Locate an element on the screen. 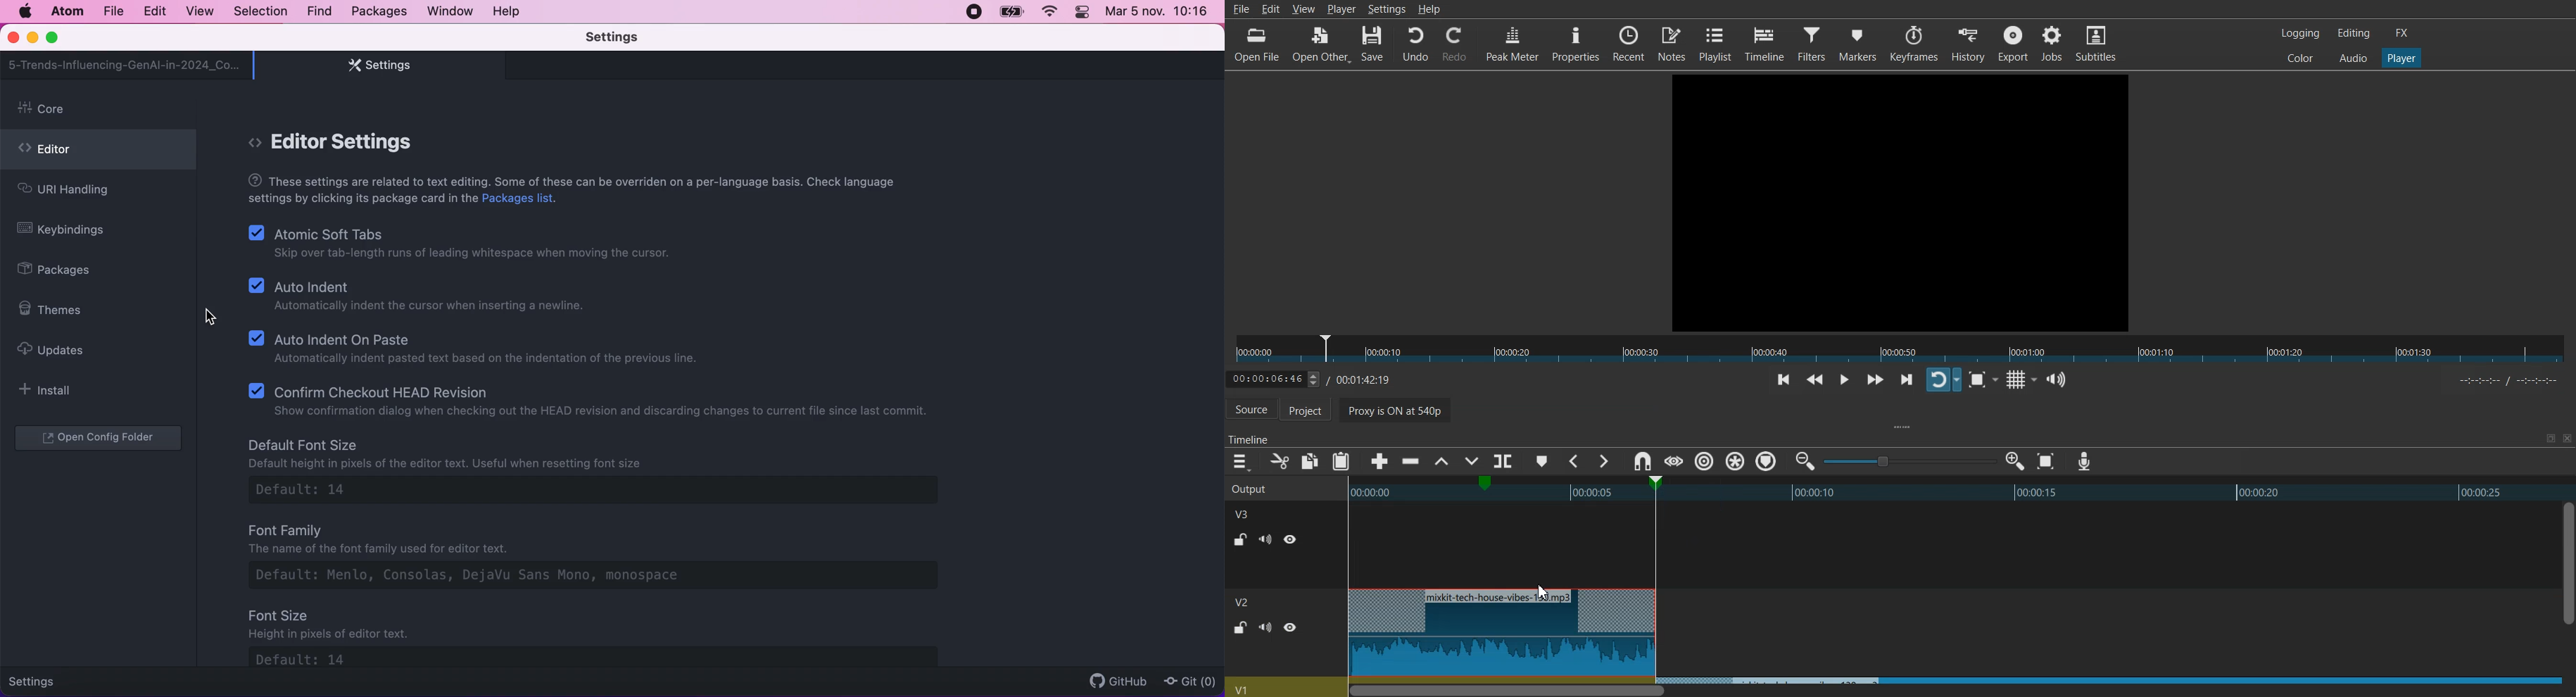 This screenshot has height=700, width=2576. Redo is located at coordinates (1455, 44).